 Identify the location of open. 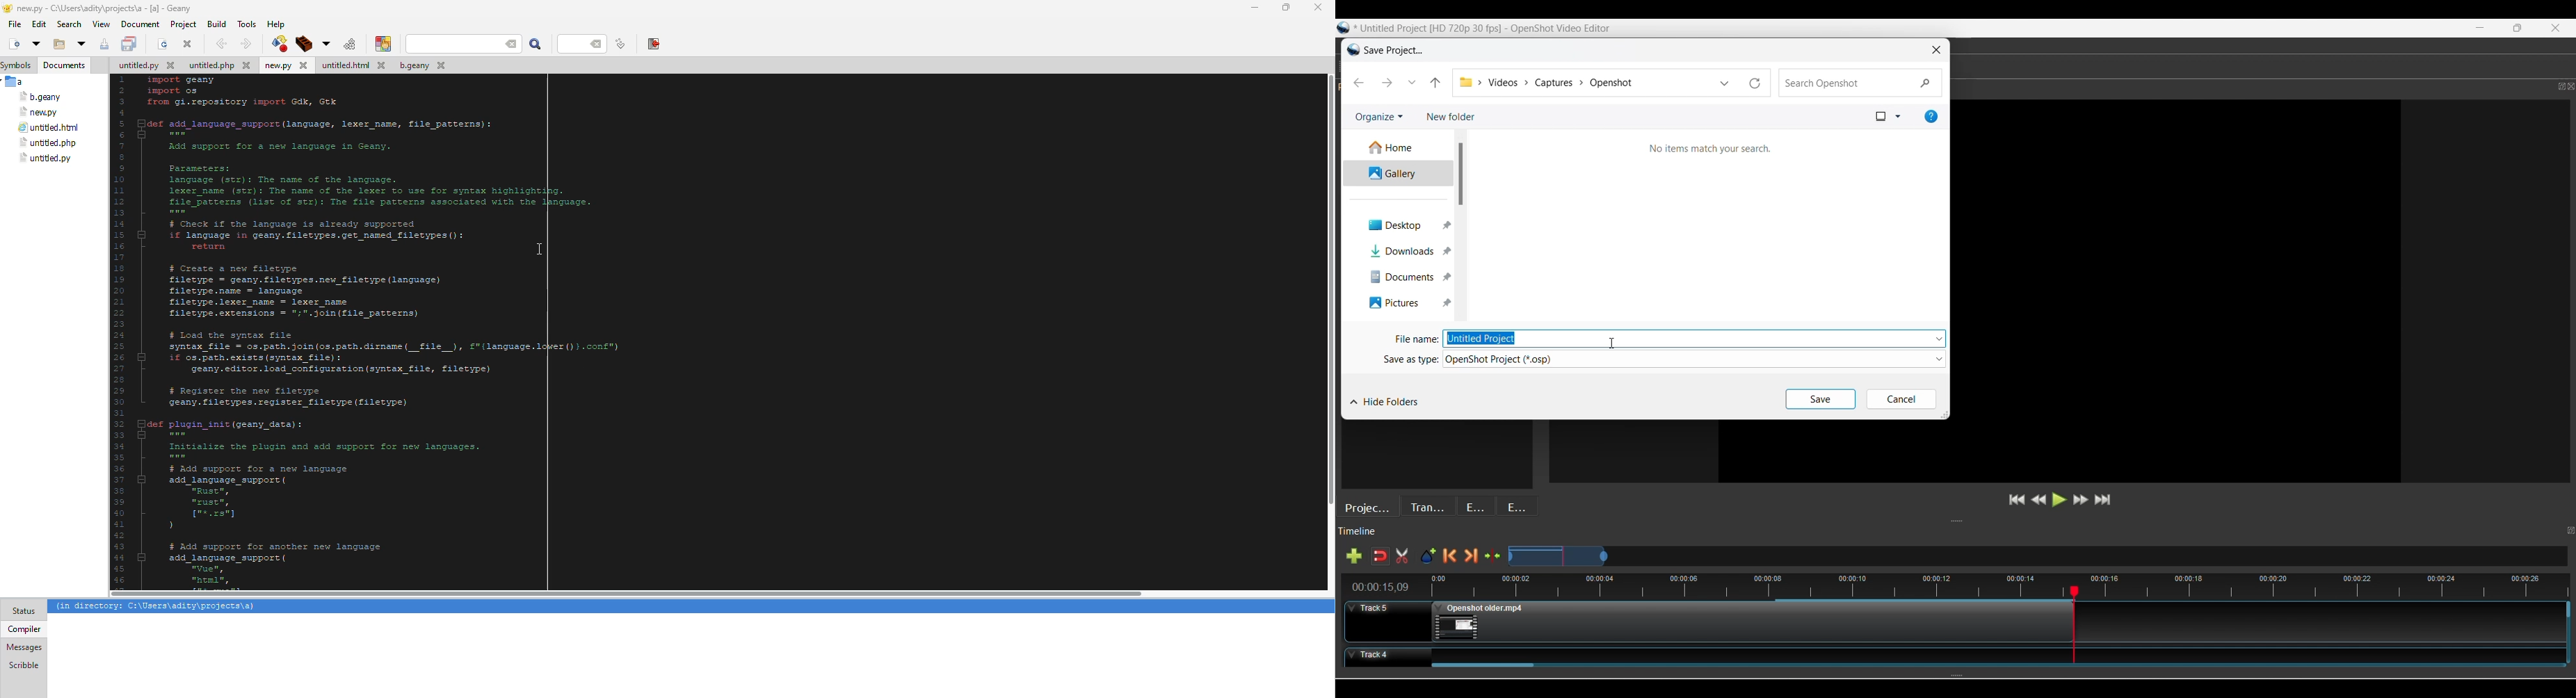
(35, 44).